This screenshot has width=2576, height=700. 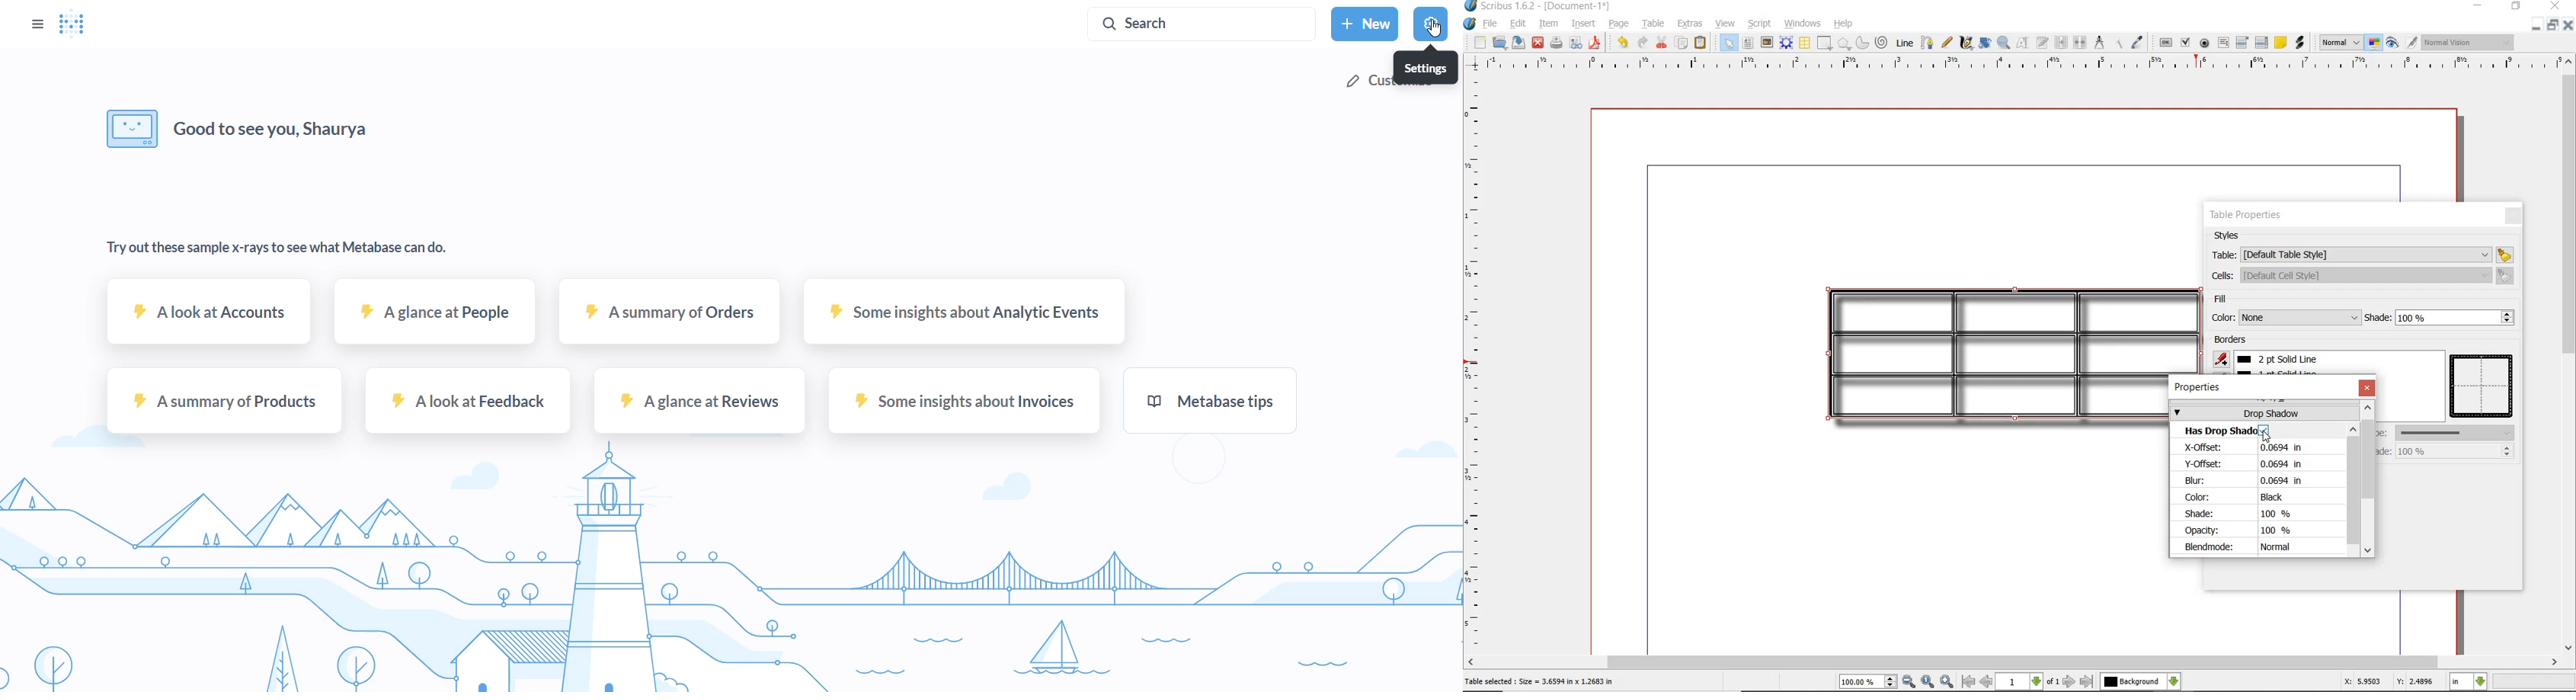 What do you see at coordinates (1479, 42) in the screenshot?
I see `new` at bounding box center [1479, 42].